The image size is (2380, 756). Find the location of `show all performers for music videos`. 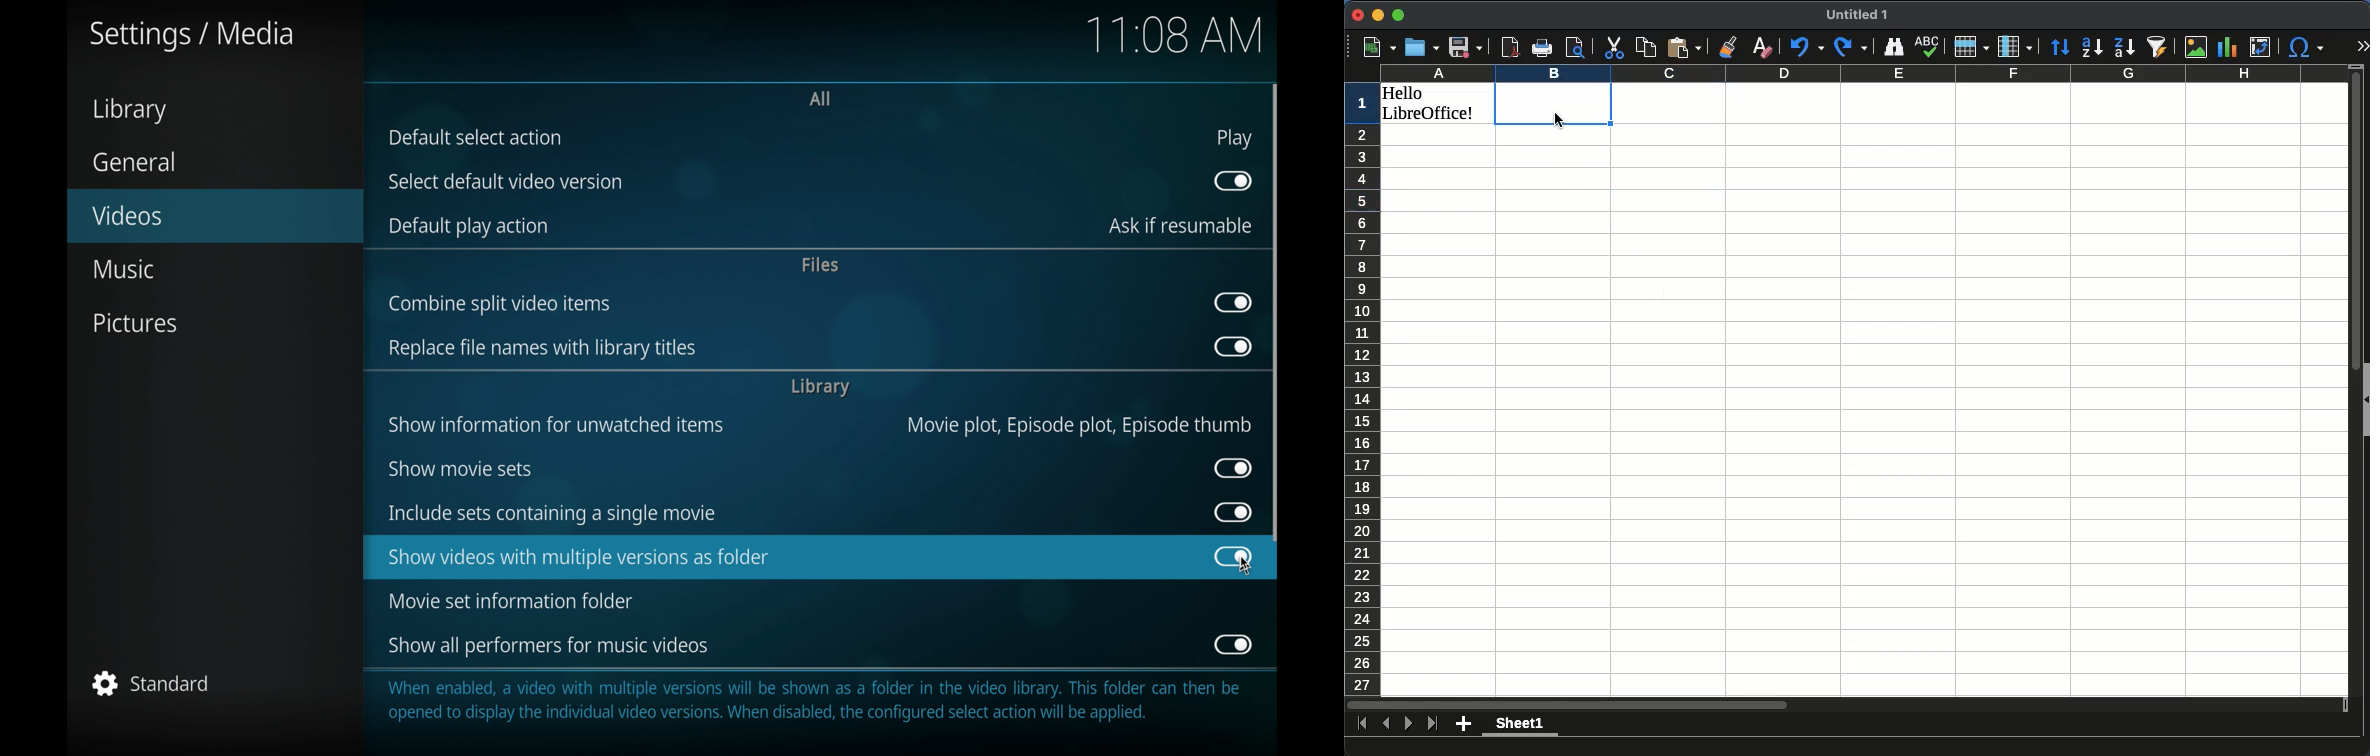

show all performers for music videos is located at coordinates (549, 645).